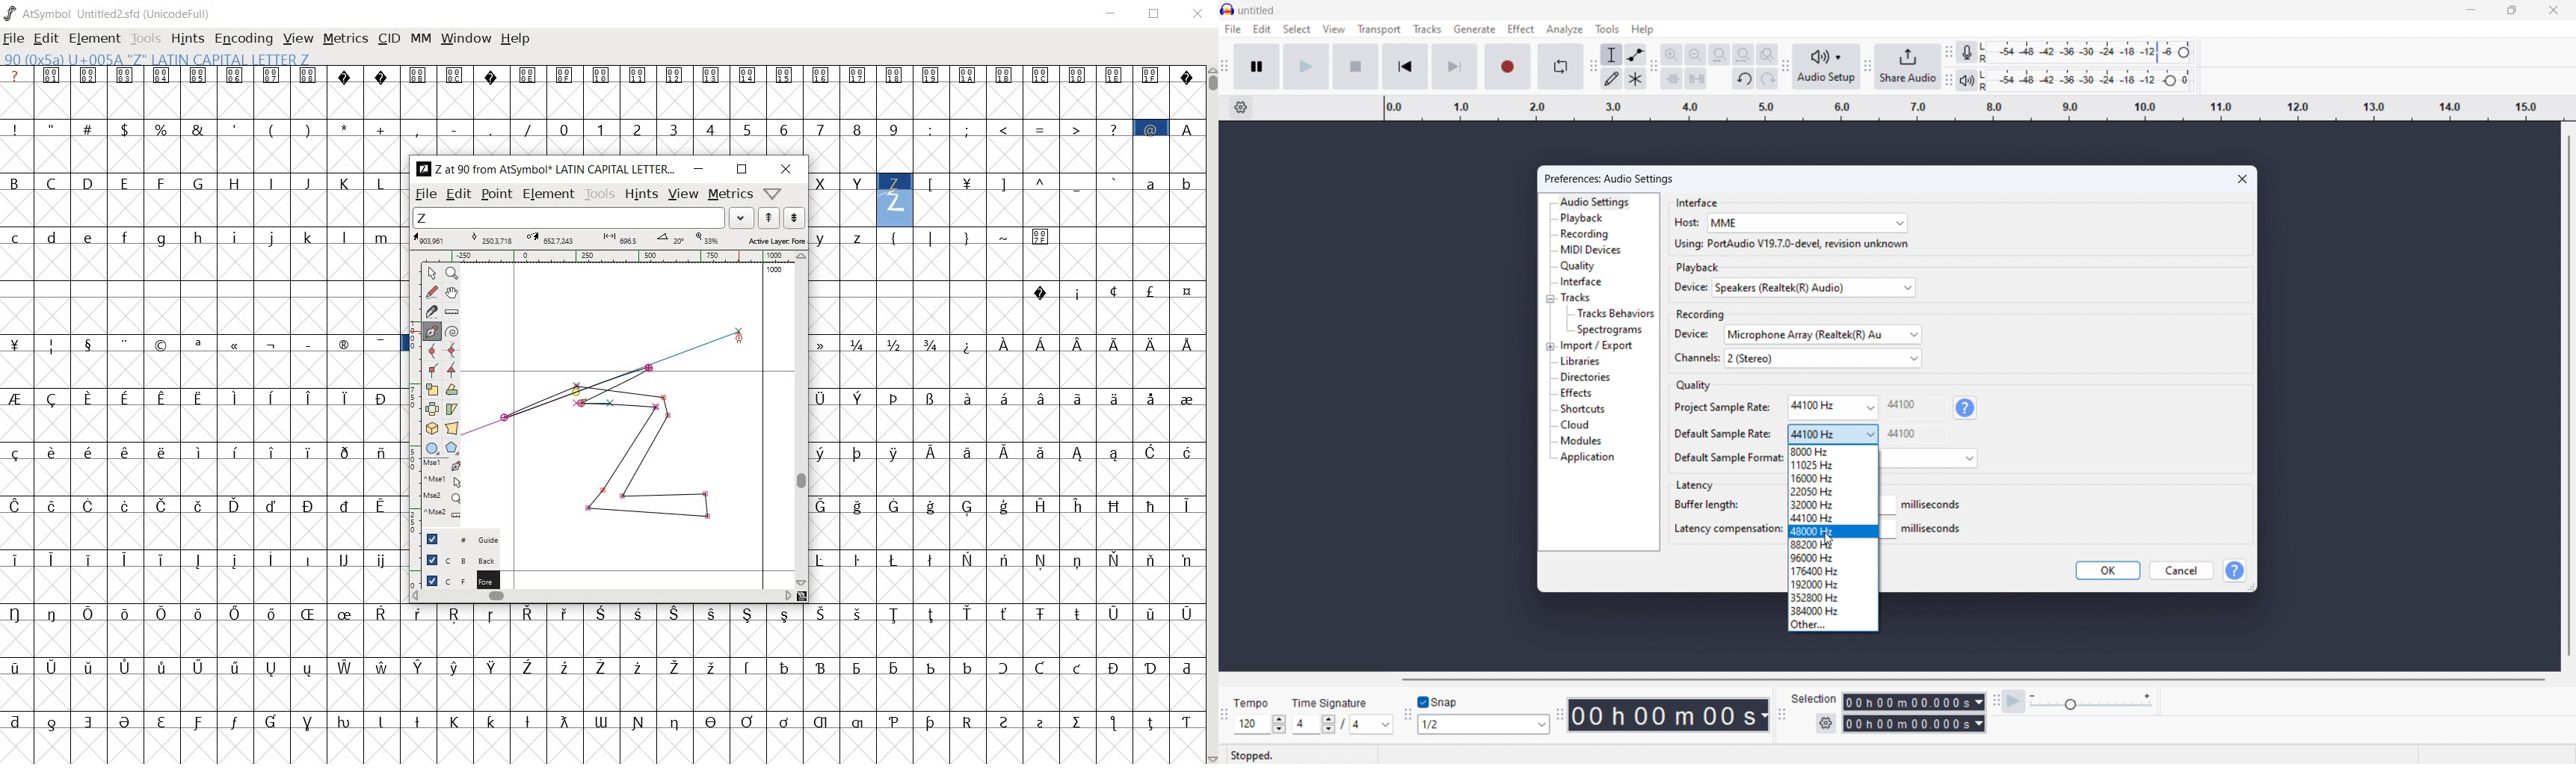  I want to click on transport, so click(1380, 30).